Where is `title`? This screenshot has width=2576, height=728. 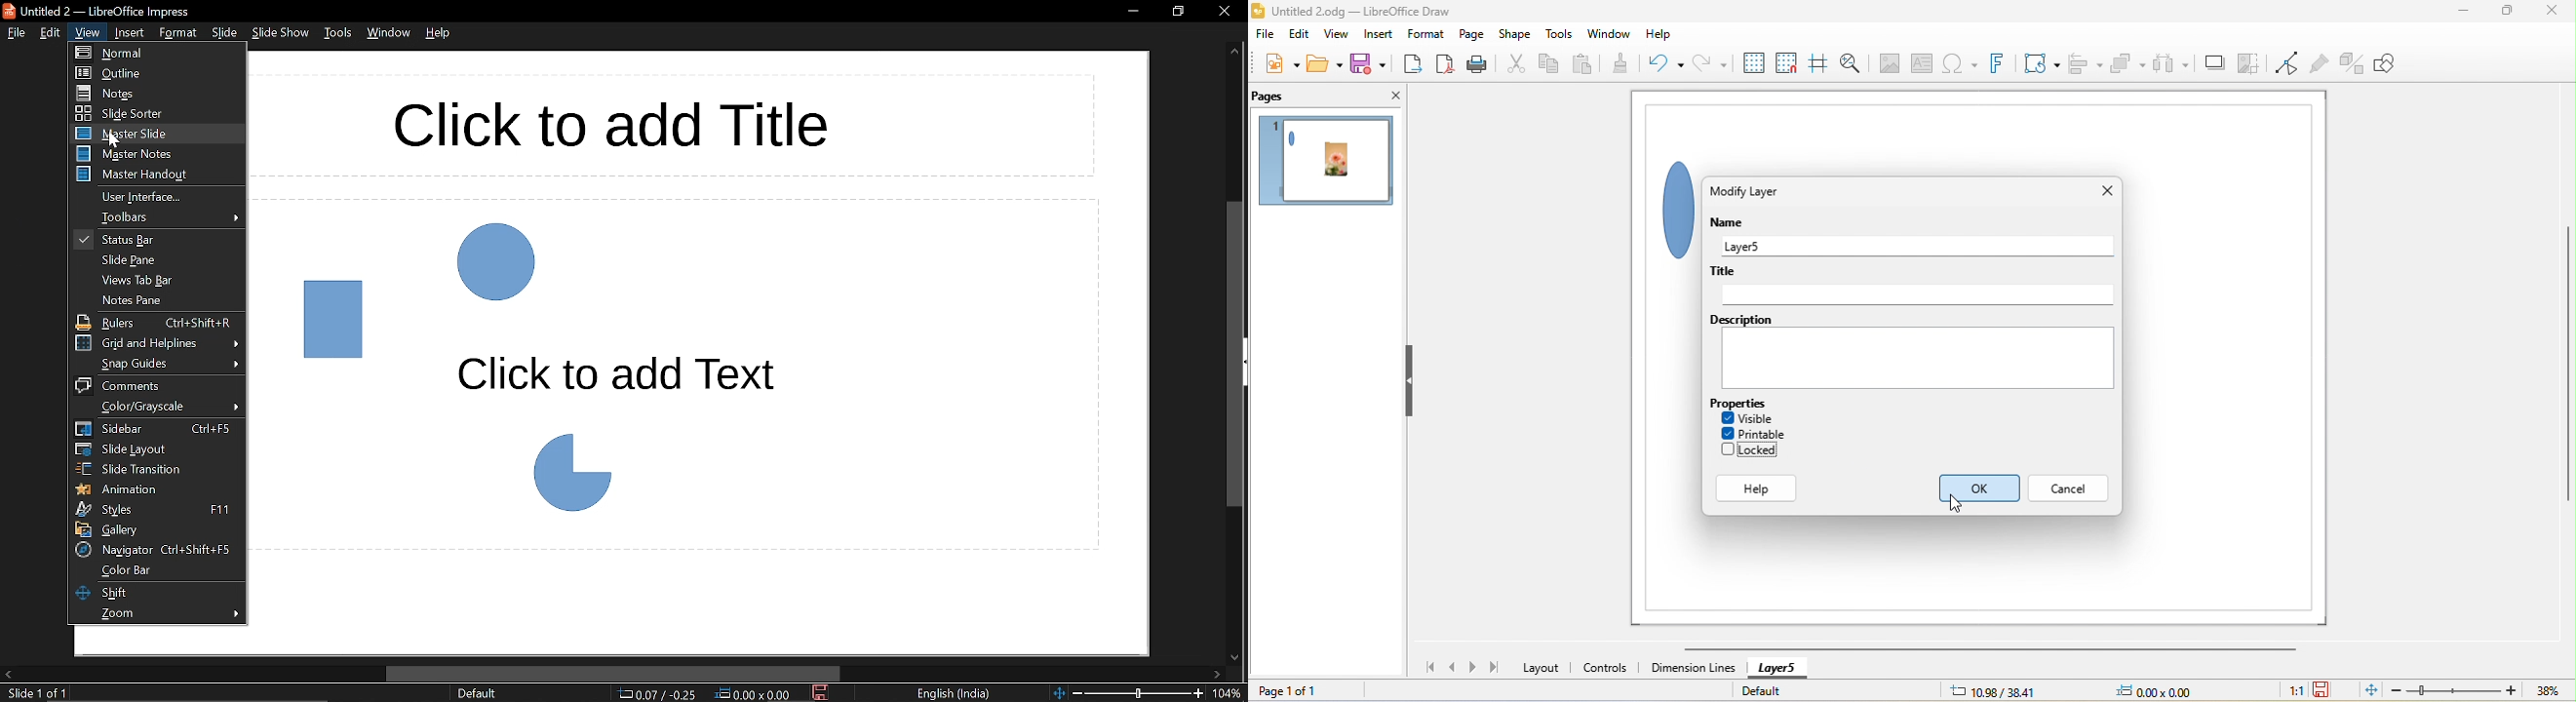 title is located at coordinates (1912, 288).